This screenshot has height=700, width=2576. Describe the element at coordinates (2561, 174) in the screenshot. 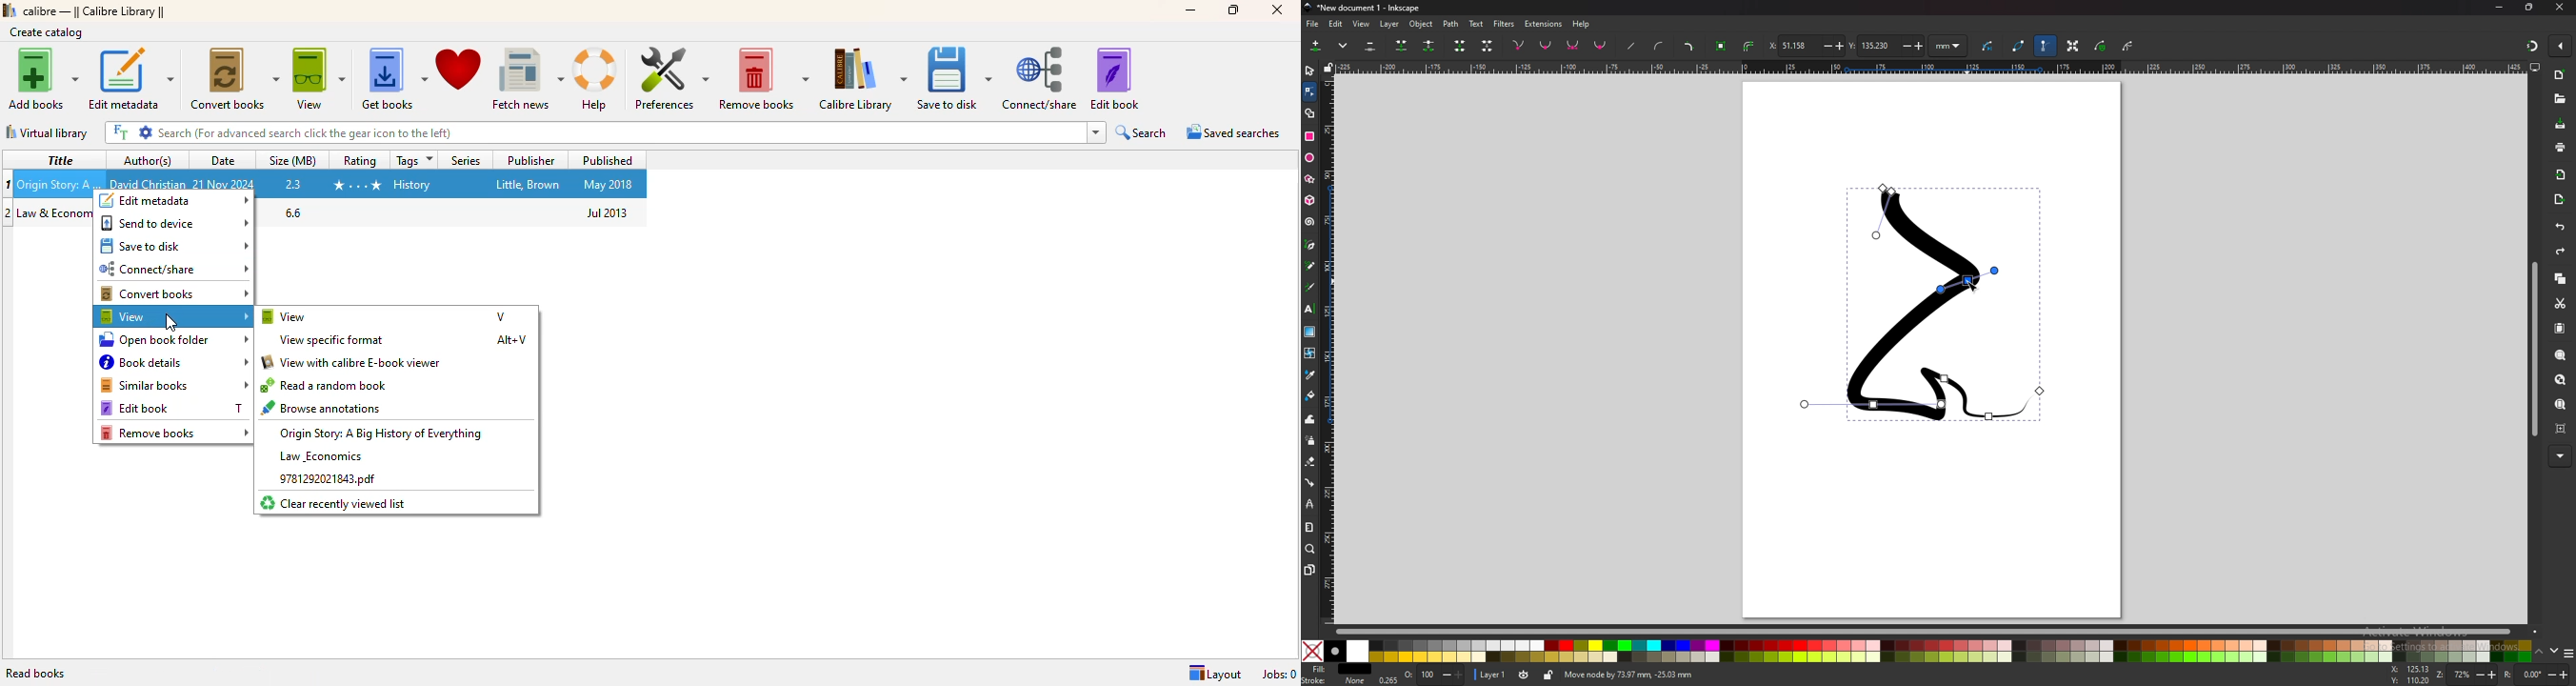

I see `import` at that location.